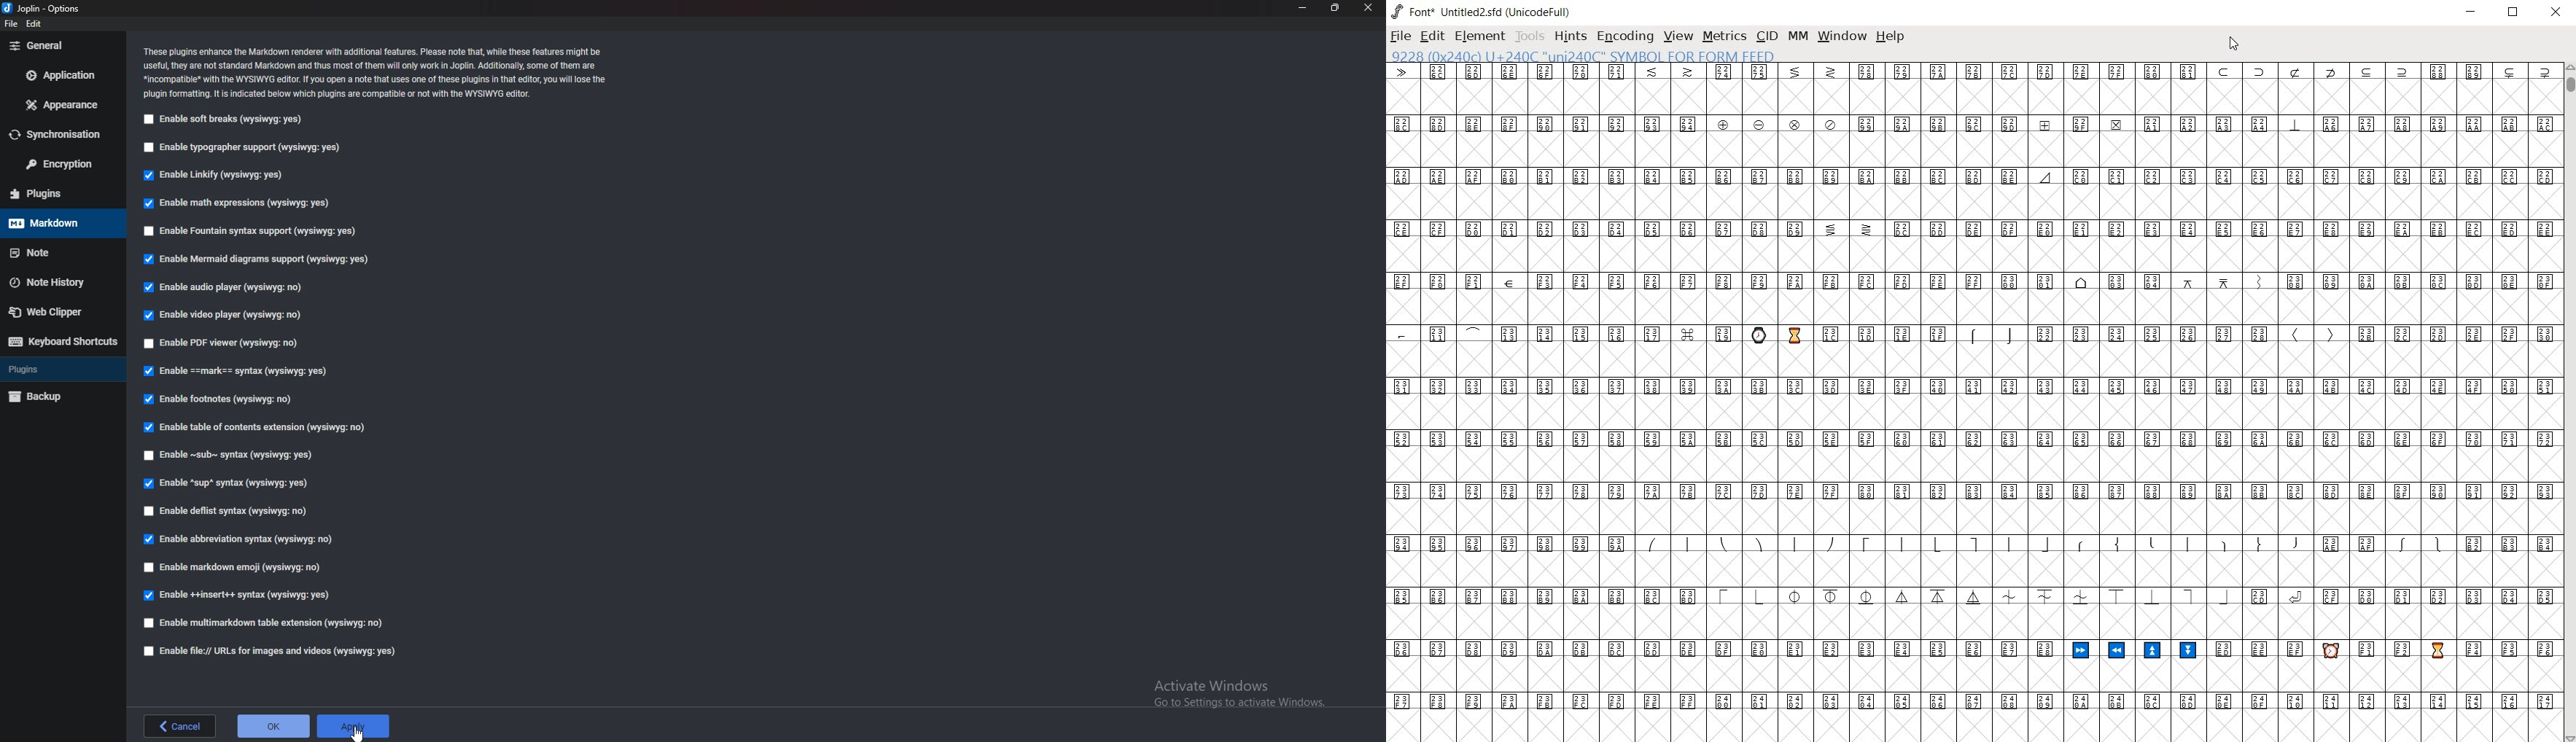 The width and height of the screenshot is (2576, 756). Describe the element at coordinates (391, 71) in the screenshot. I see `Info` at that location.